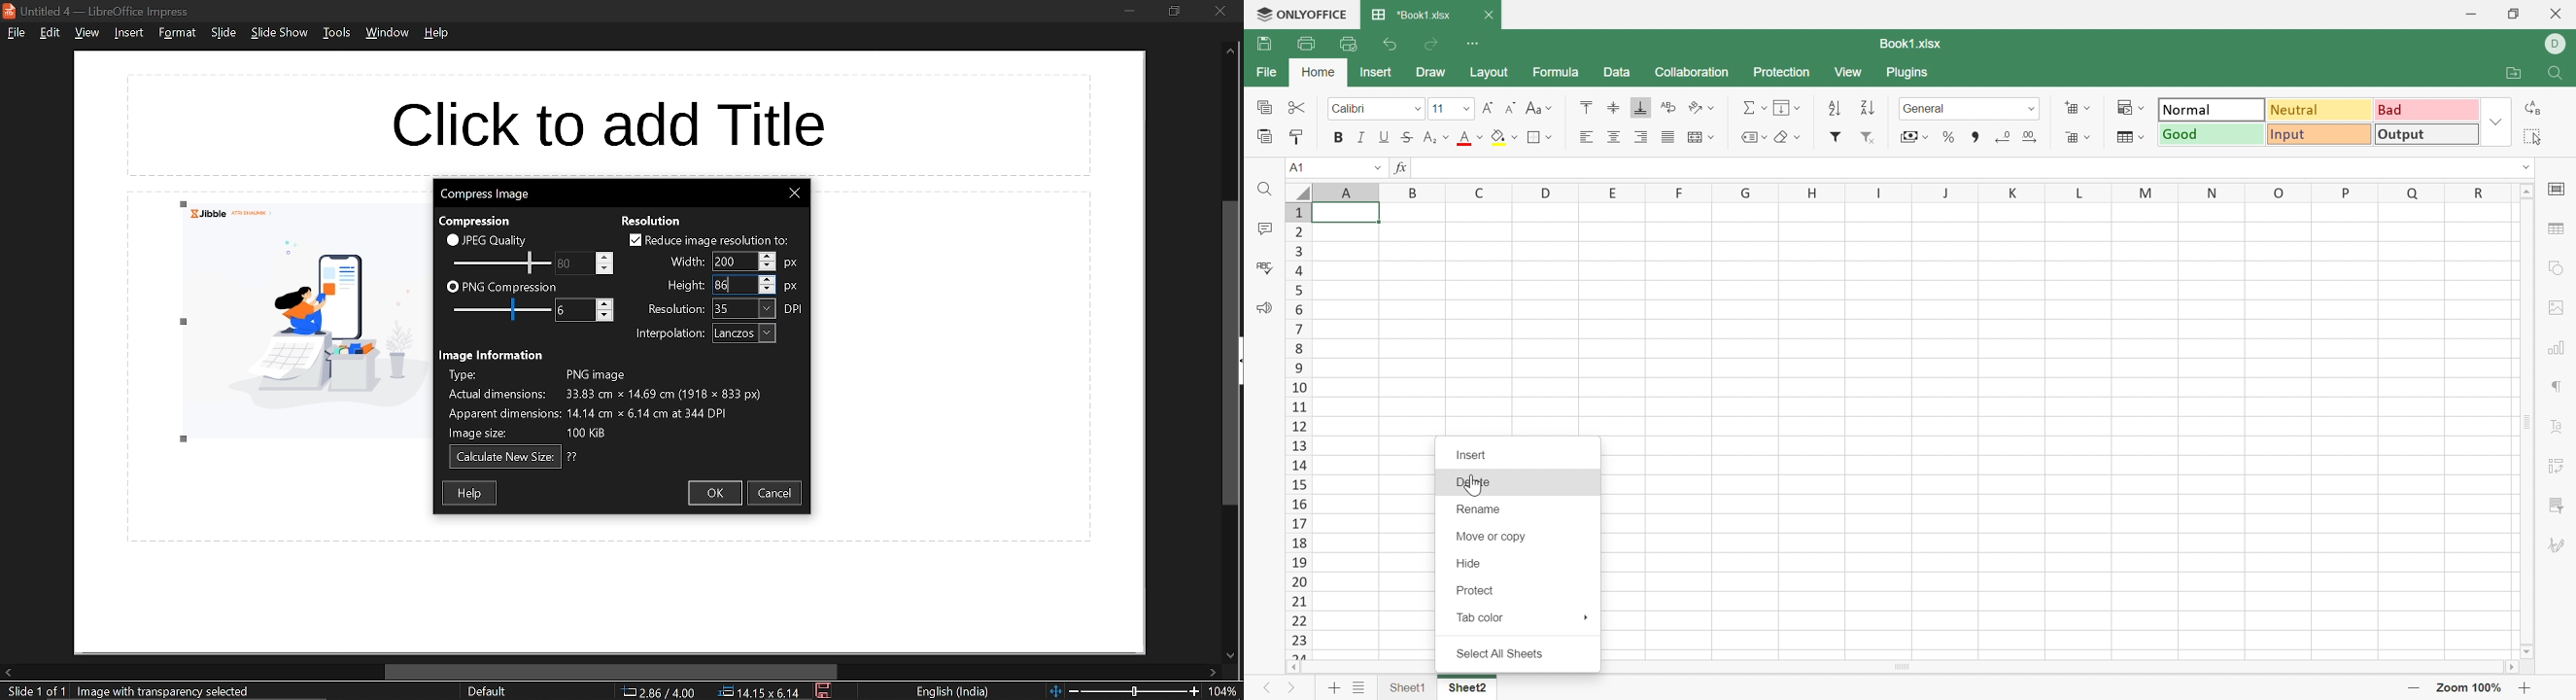 This screenshot has width=2576, height=700. What do you see at coordinates (492, 239) in the screenshot?
I see `JPEG quality` at bounding box center [492, 239].